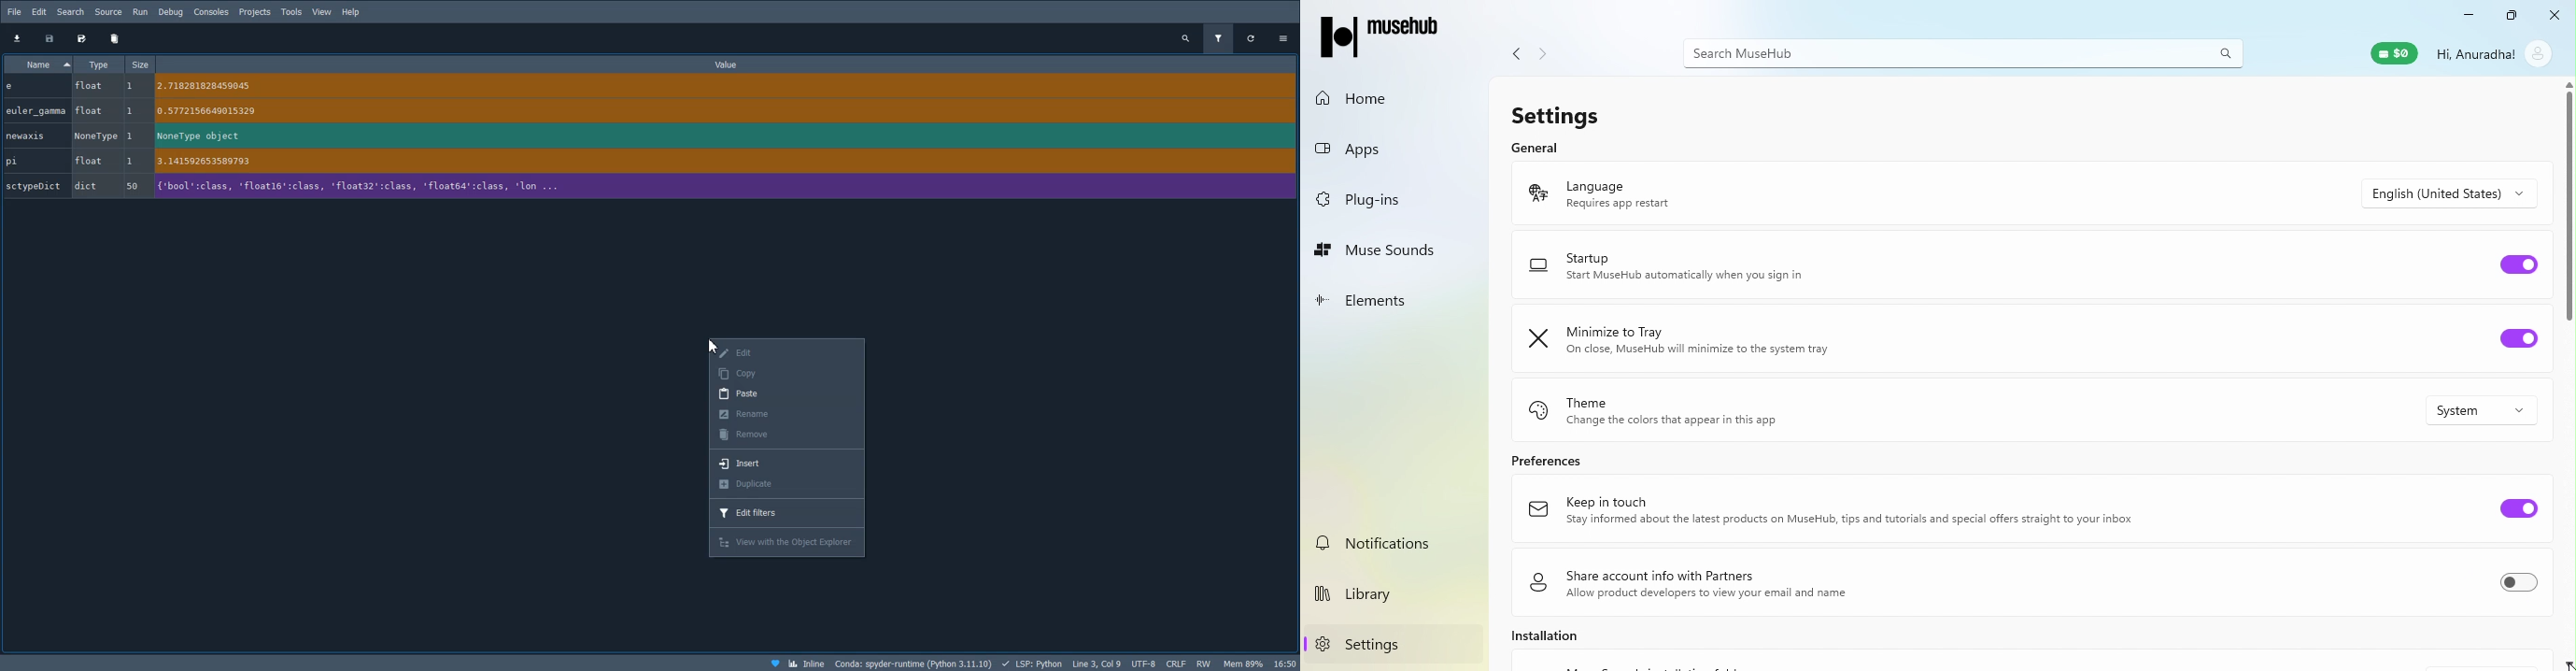 This screenshot has height=672, width=2576. I want to click on Settings, so click(1393, 647).